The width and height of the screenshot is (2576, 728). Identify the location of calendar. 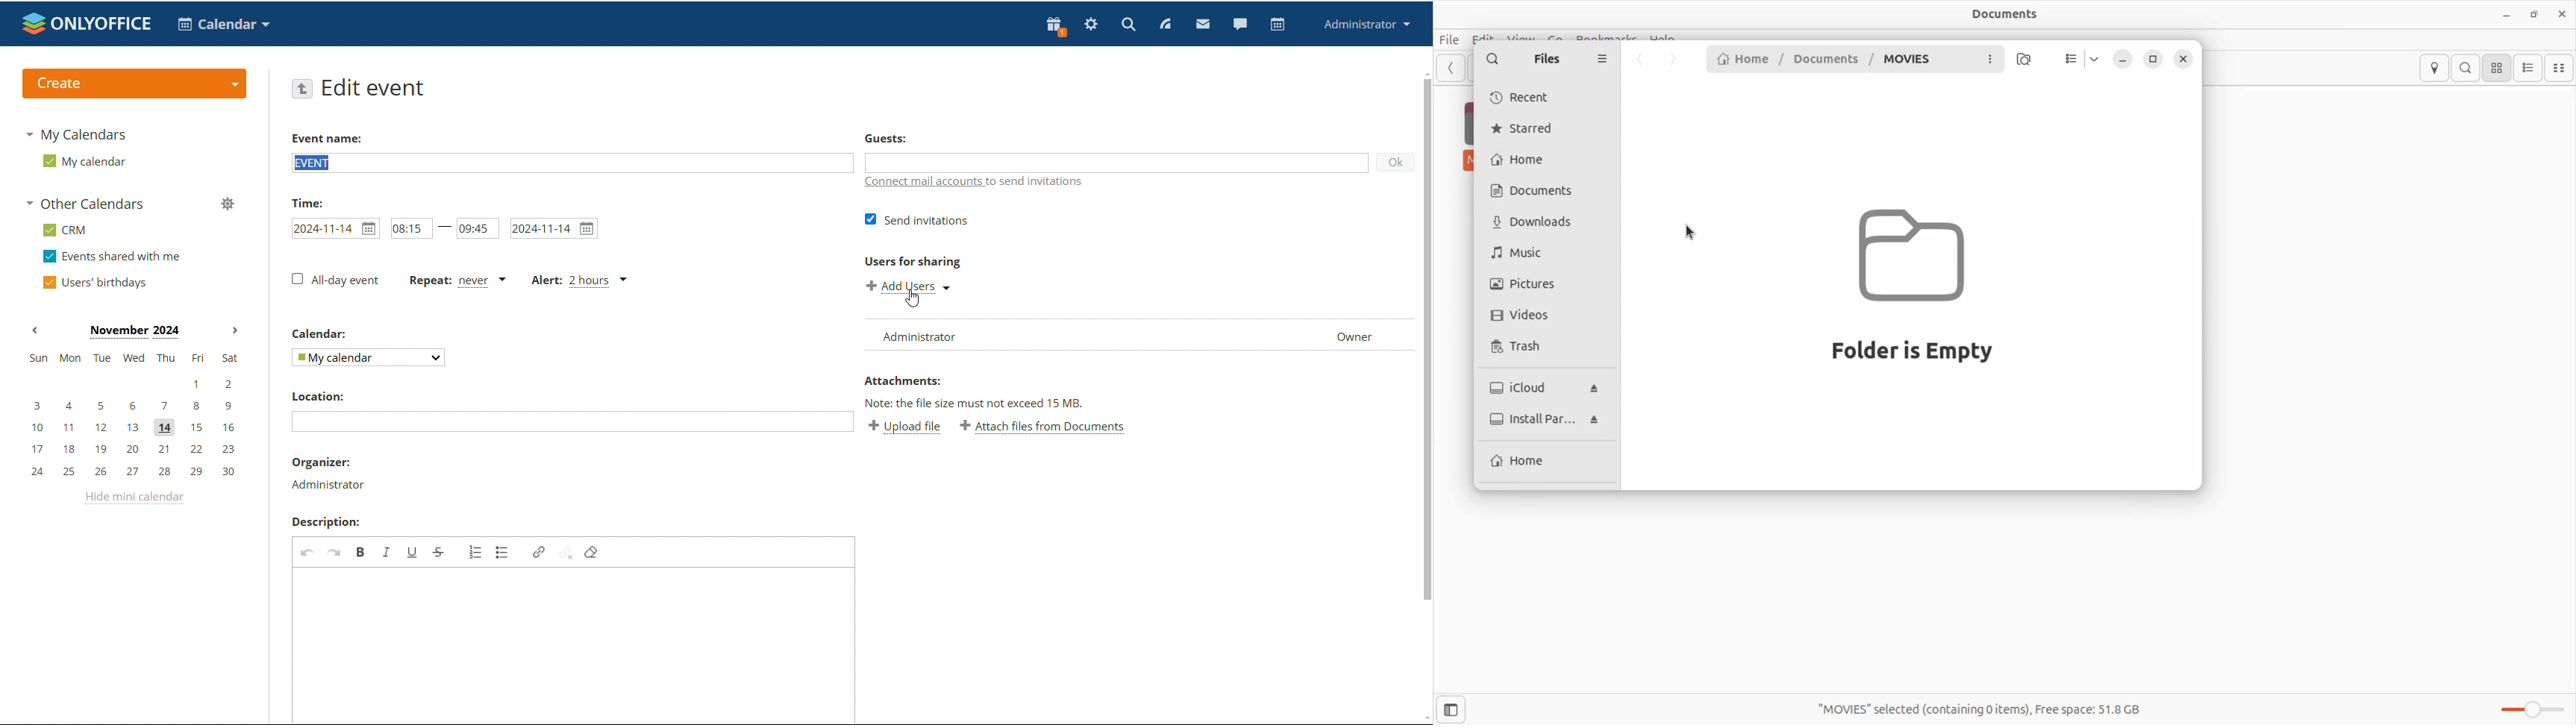
(1278, 25).